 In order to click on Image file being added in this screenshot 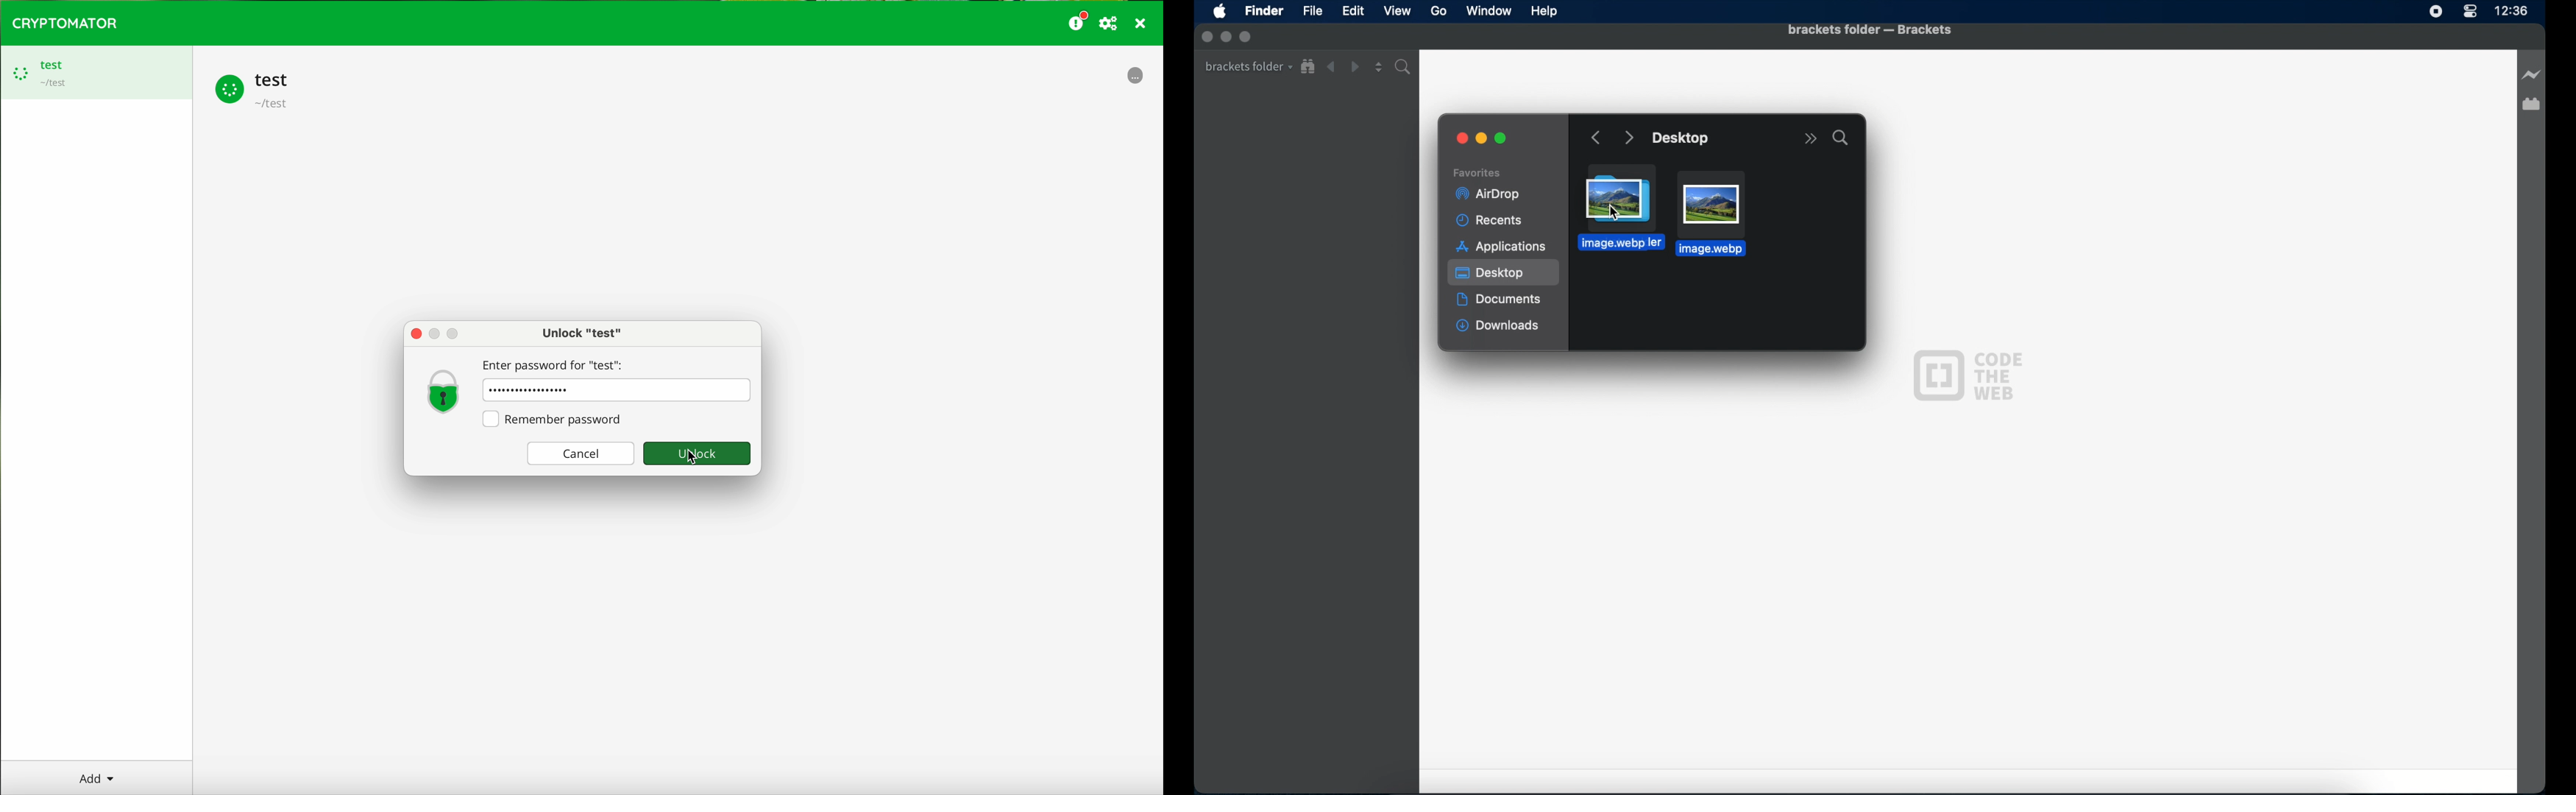, I will do `click(1618, 212)`.